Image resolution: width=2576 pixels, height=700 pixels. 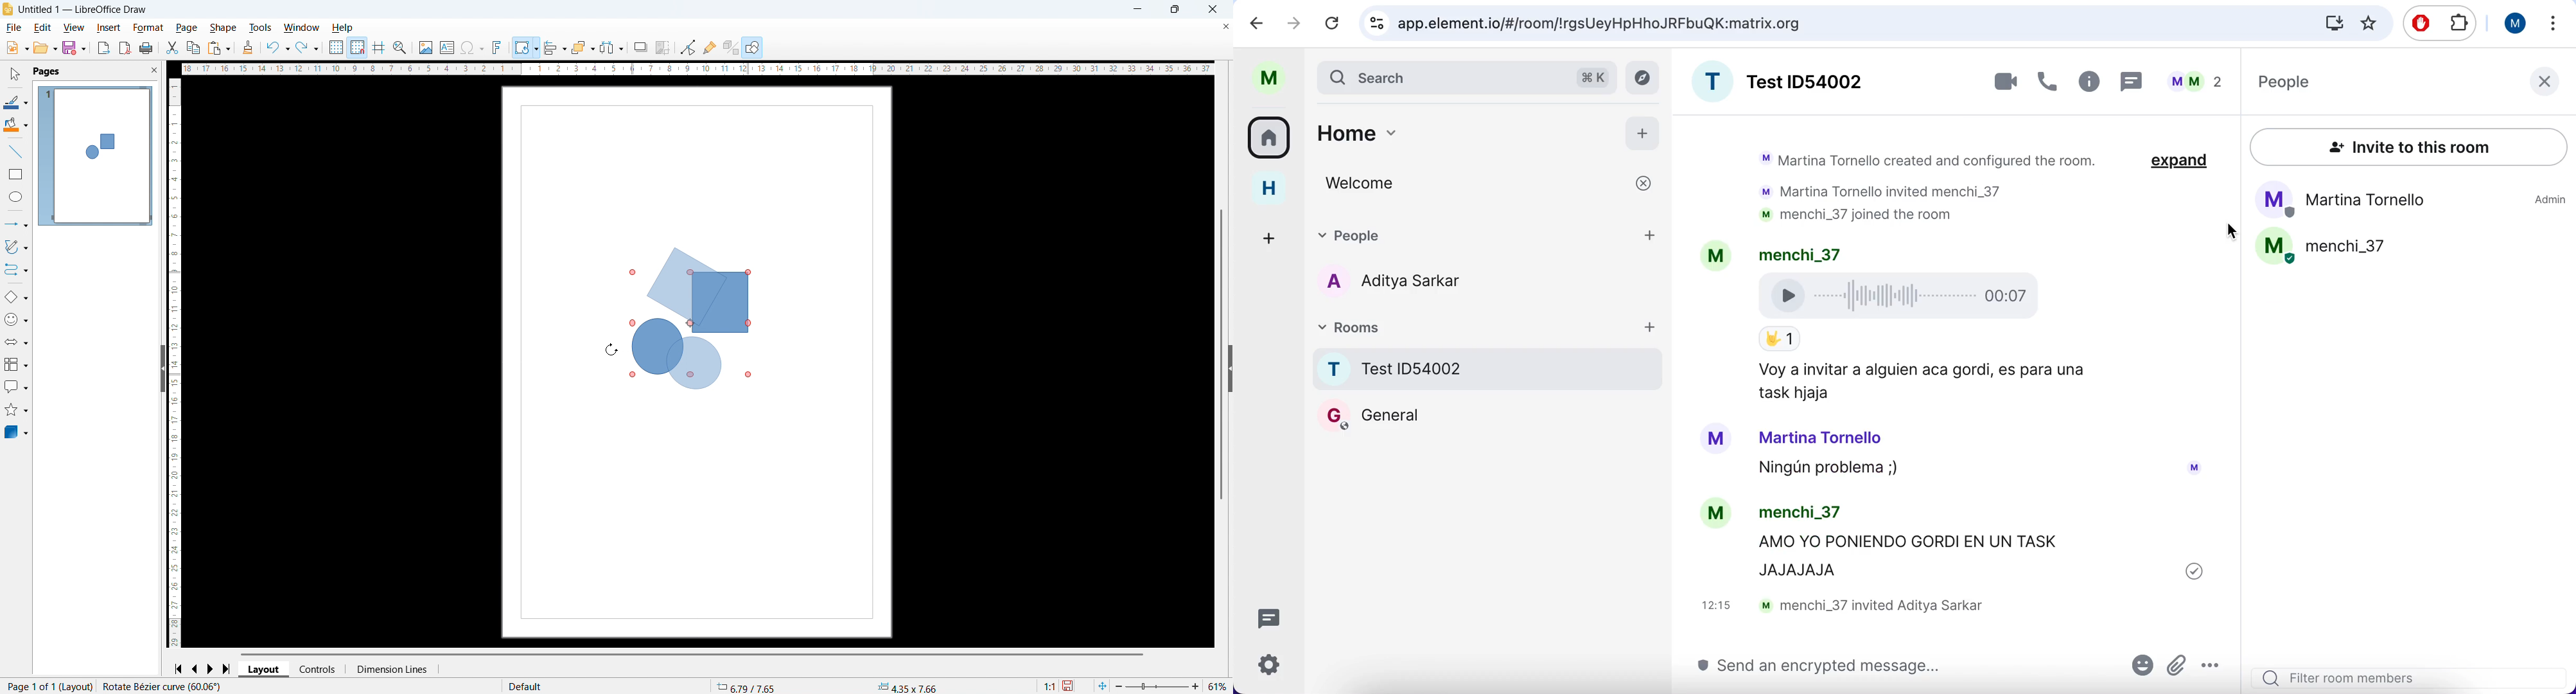 I want to click on New , so click(x=17, y=48).